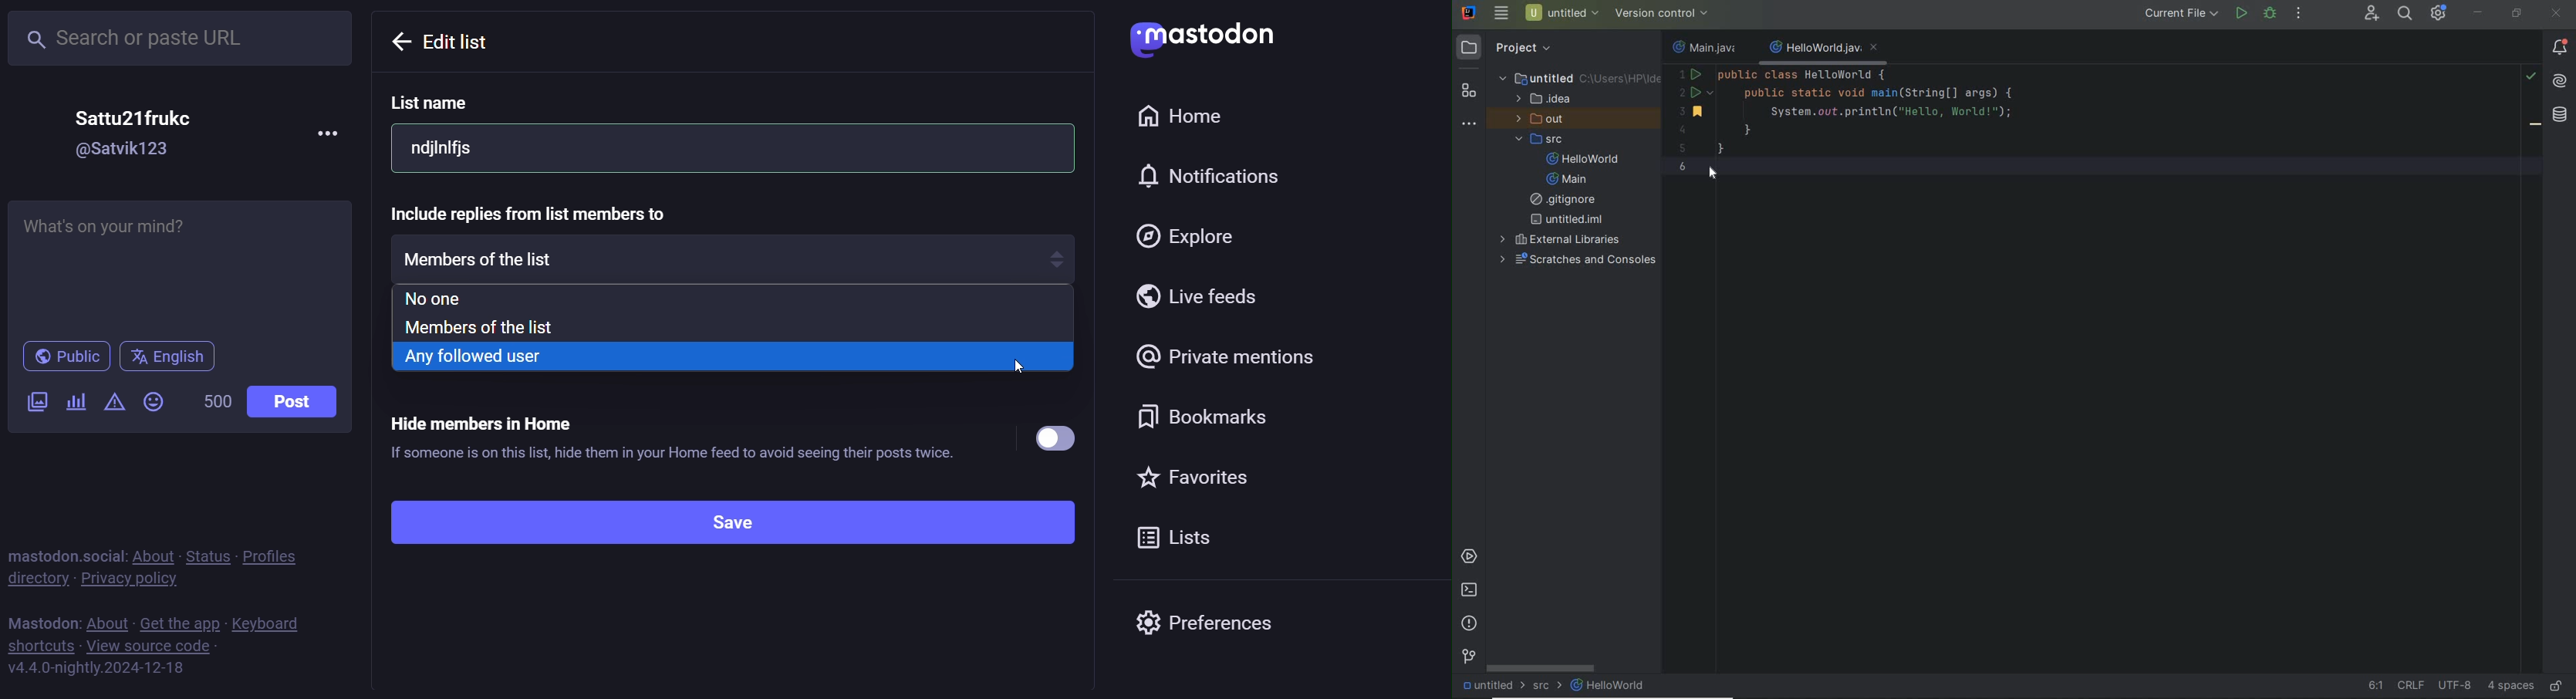  What do you see at coordinates (218, 402) in the screenshot?
I see `500` at bounding box center [218, 402].